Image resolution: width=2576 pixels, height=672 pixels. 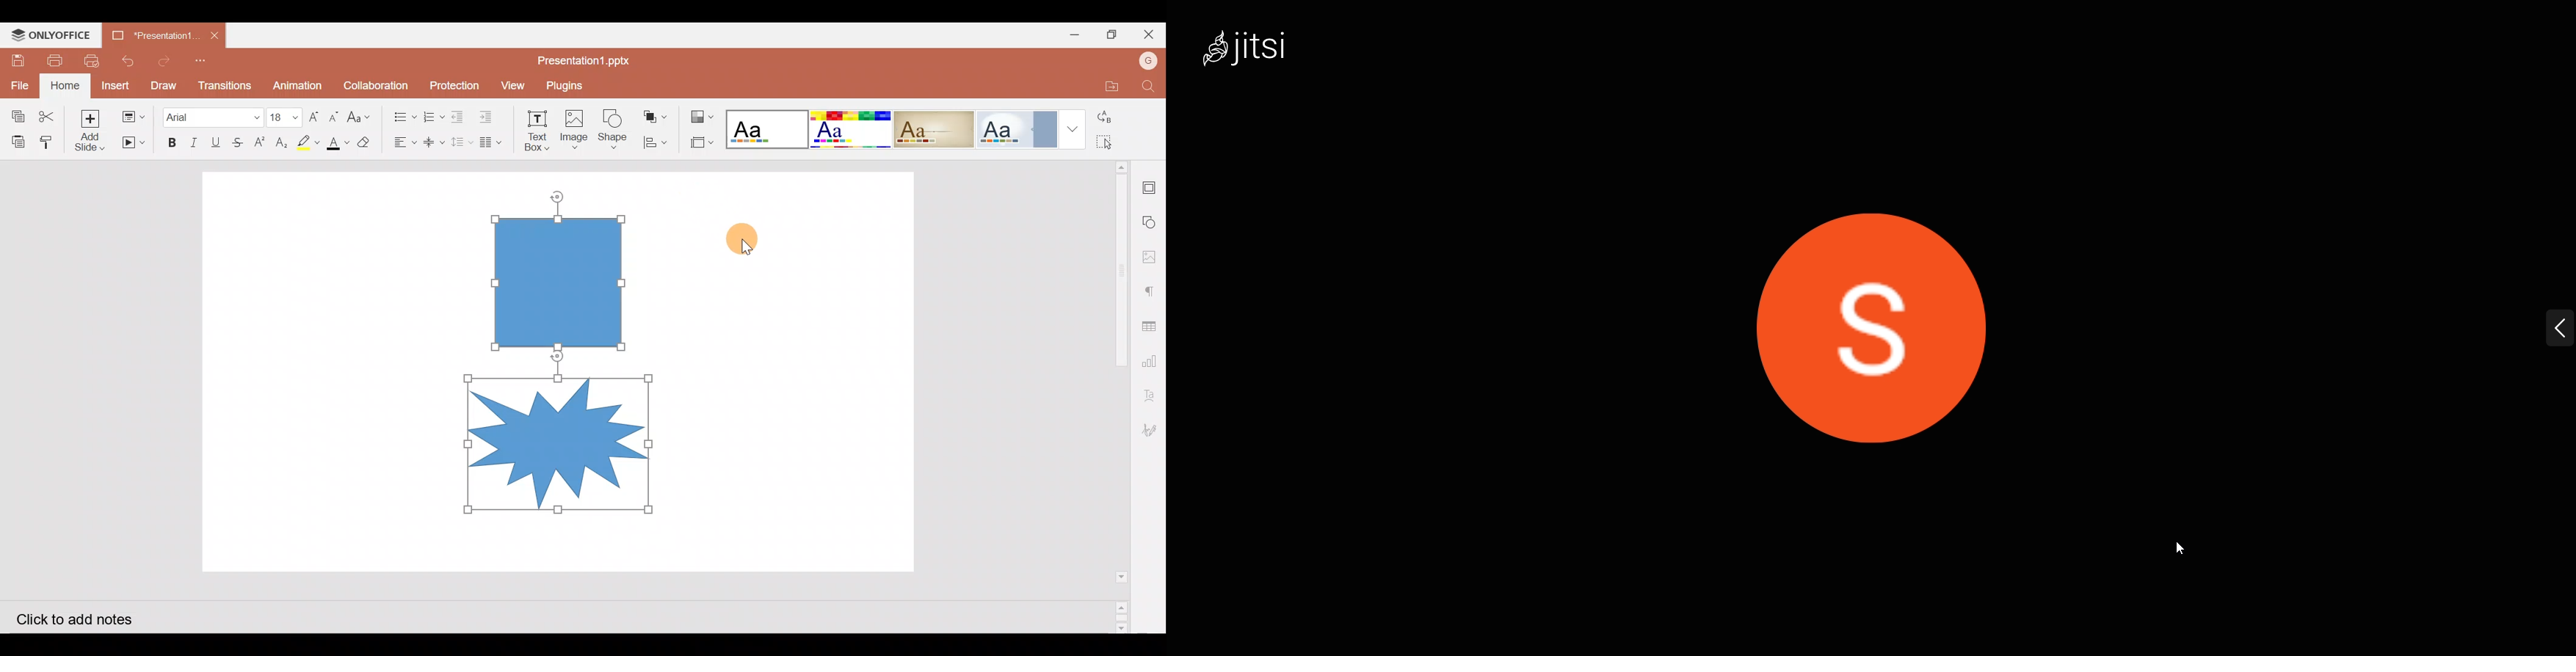 I want to click on Change slide layout, so click(x=133, y=115).